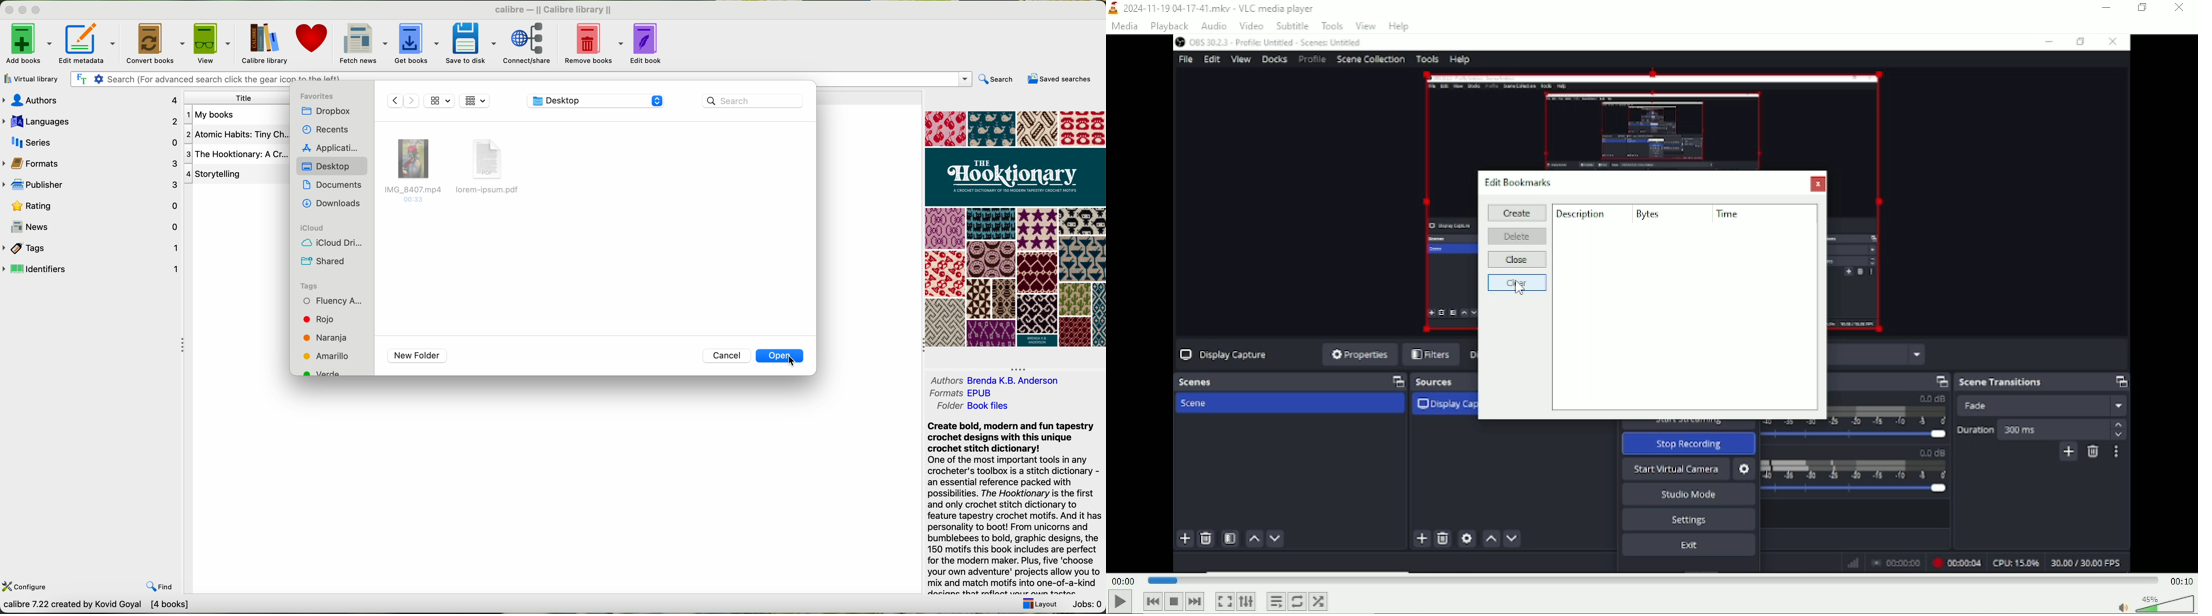 The image size is (2212, 616). What do you see at coordinates (1652, 213) in the screenshot?
I see `Bytes` at bounding box center [1652, 213].